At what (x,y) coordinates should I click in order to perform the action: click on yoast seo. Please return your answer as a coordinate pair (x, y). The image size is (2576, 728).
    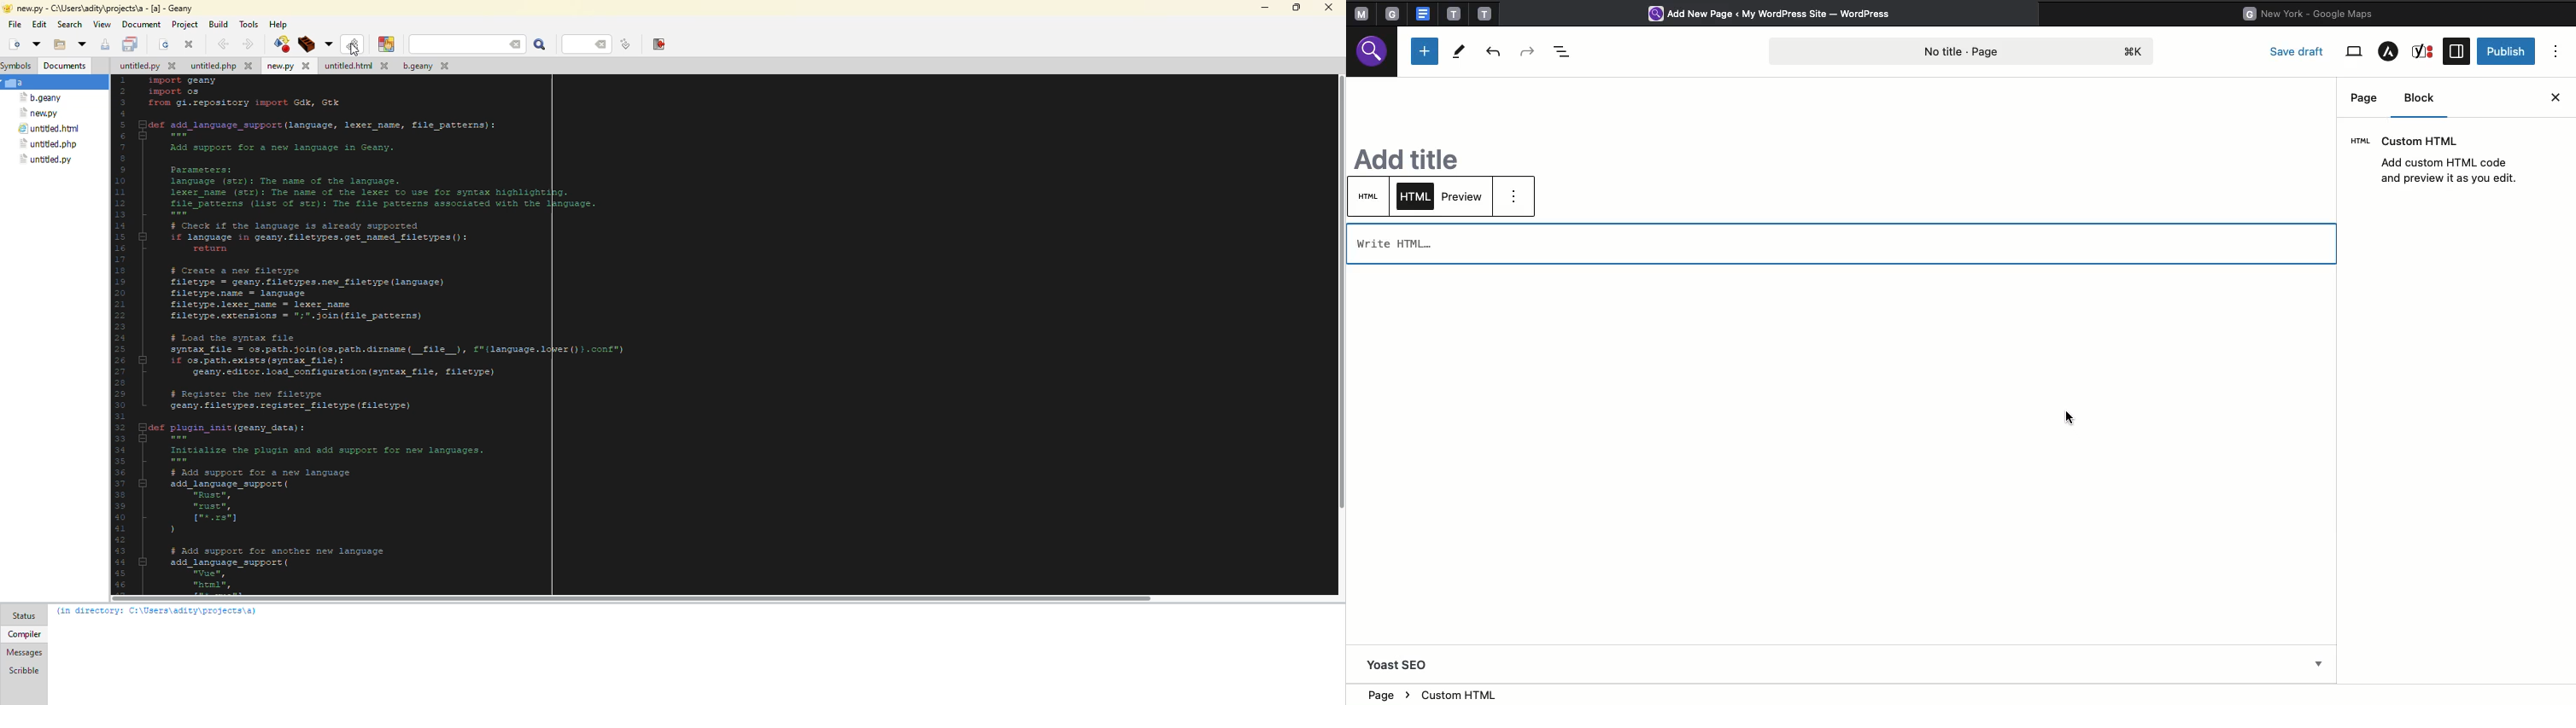
    Looking at the image, I should click on (1399, 665).